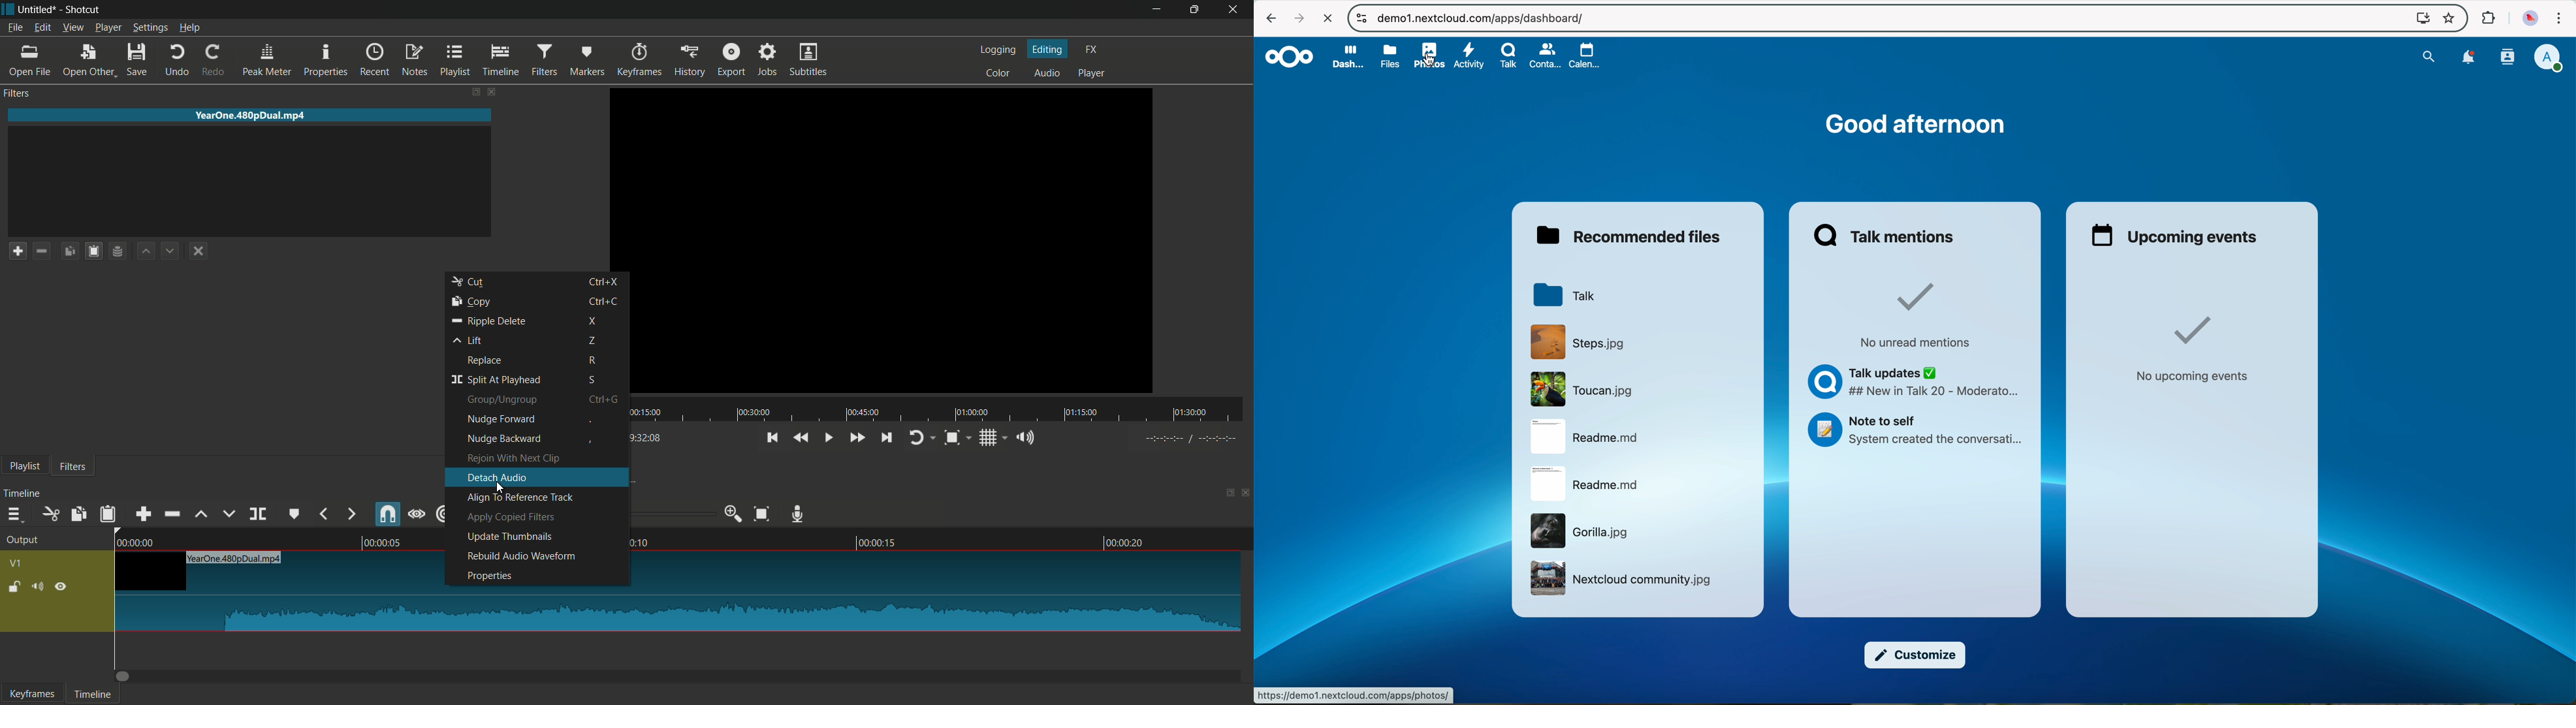  Describe the element at coordinates (799, 512) in the screenshot. I see `record audio` at that location.